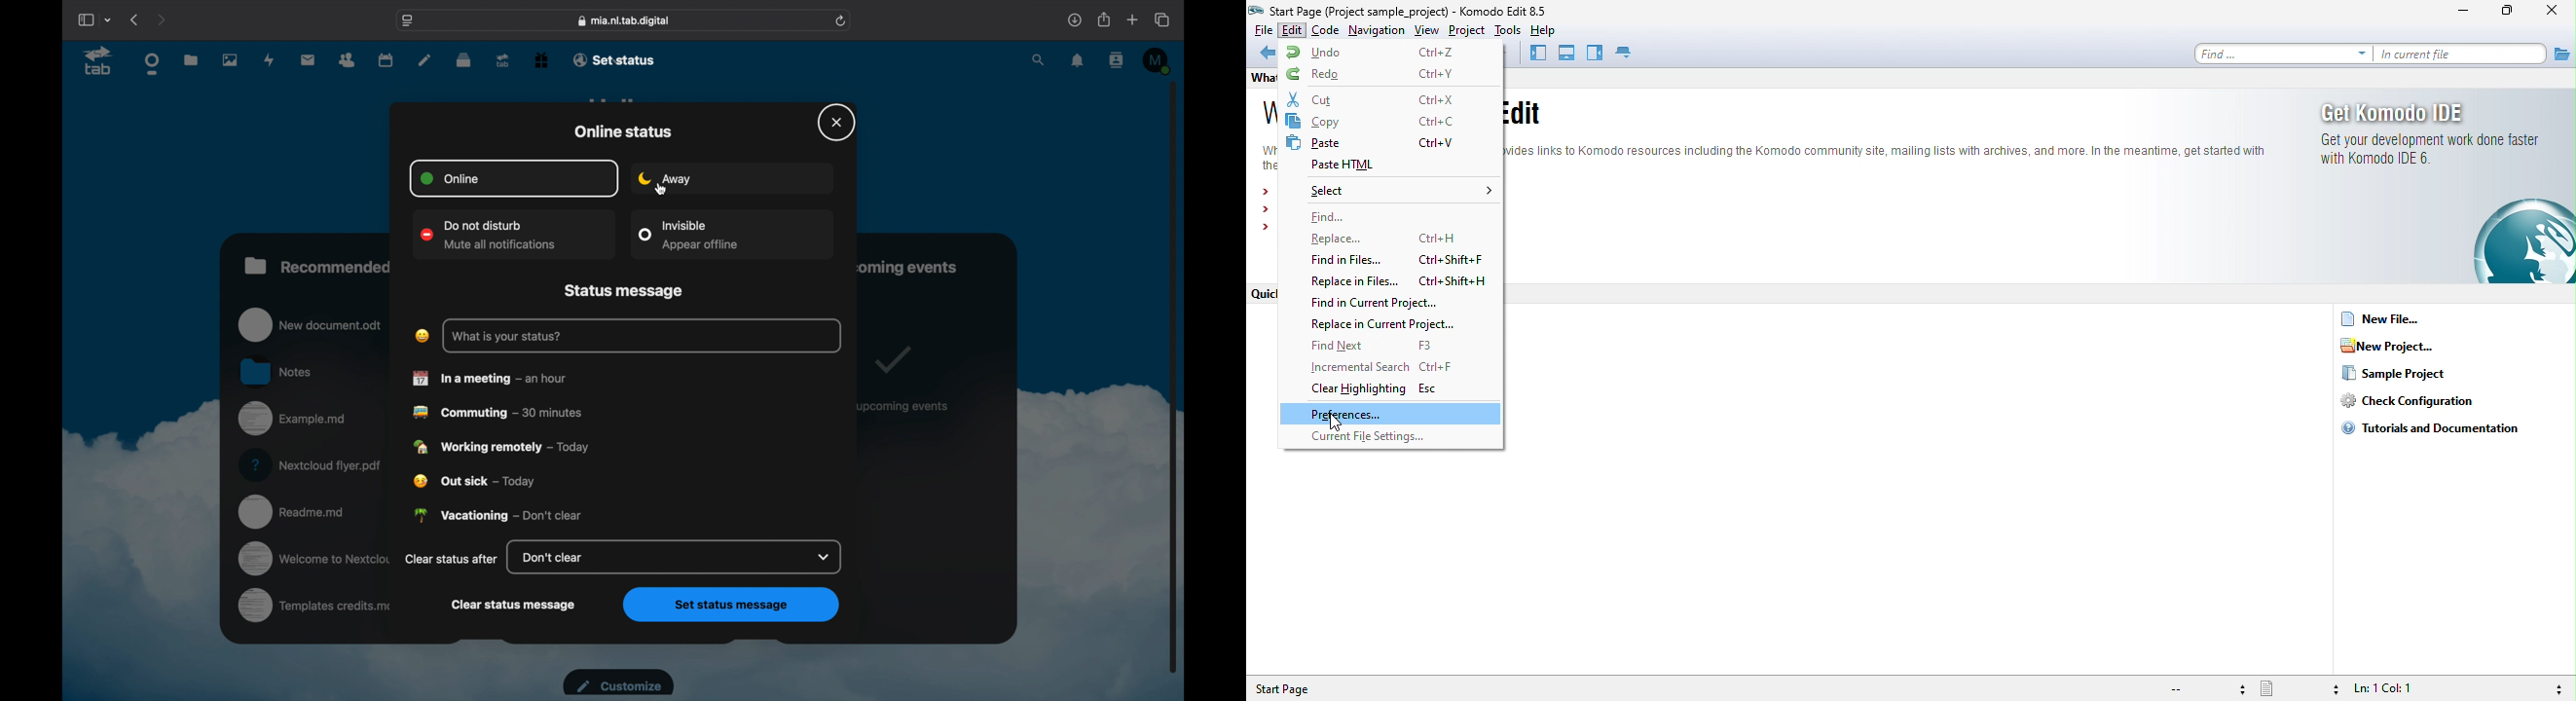 Image resolution: width=2576 pixels, height=728 pixels. What do you see at coordinates (2394, 347) in the screenshot?
I see `new project` at bounding box center [2394, 347].